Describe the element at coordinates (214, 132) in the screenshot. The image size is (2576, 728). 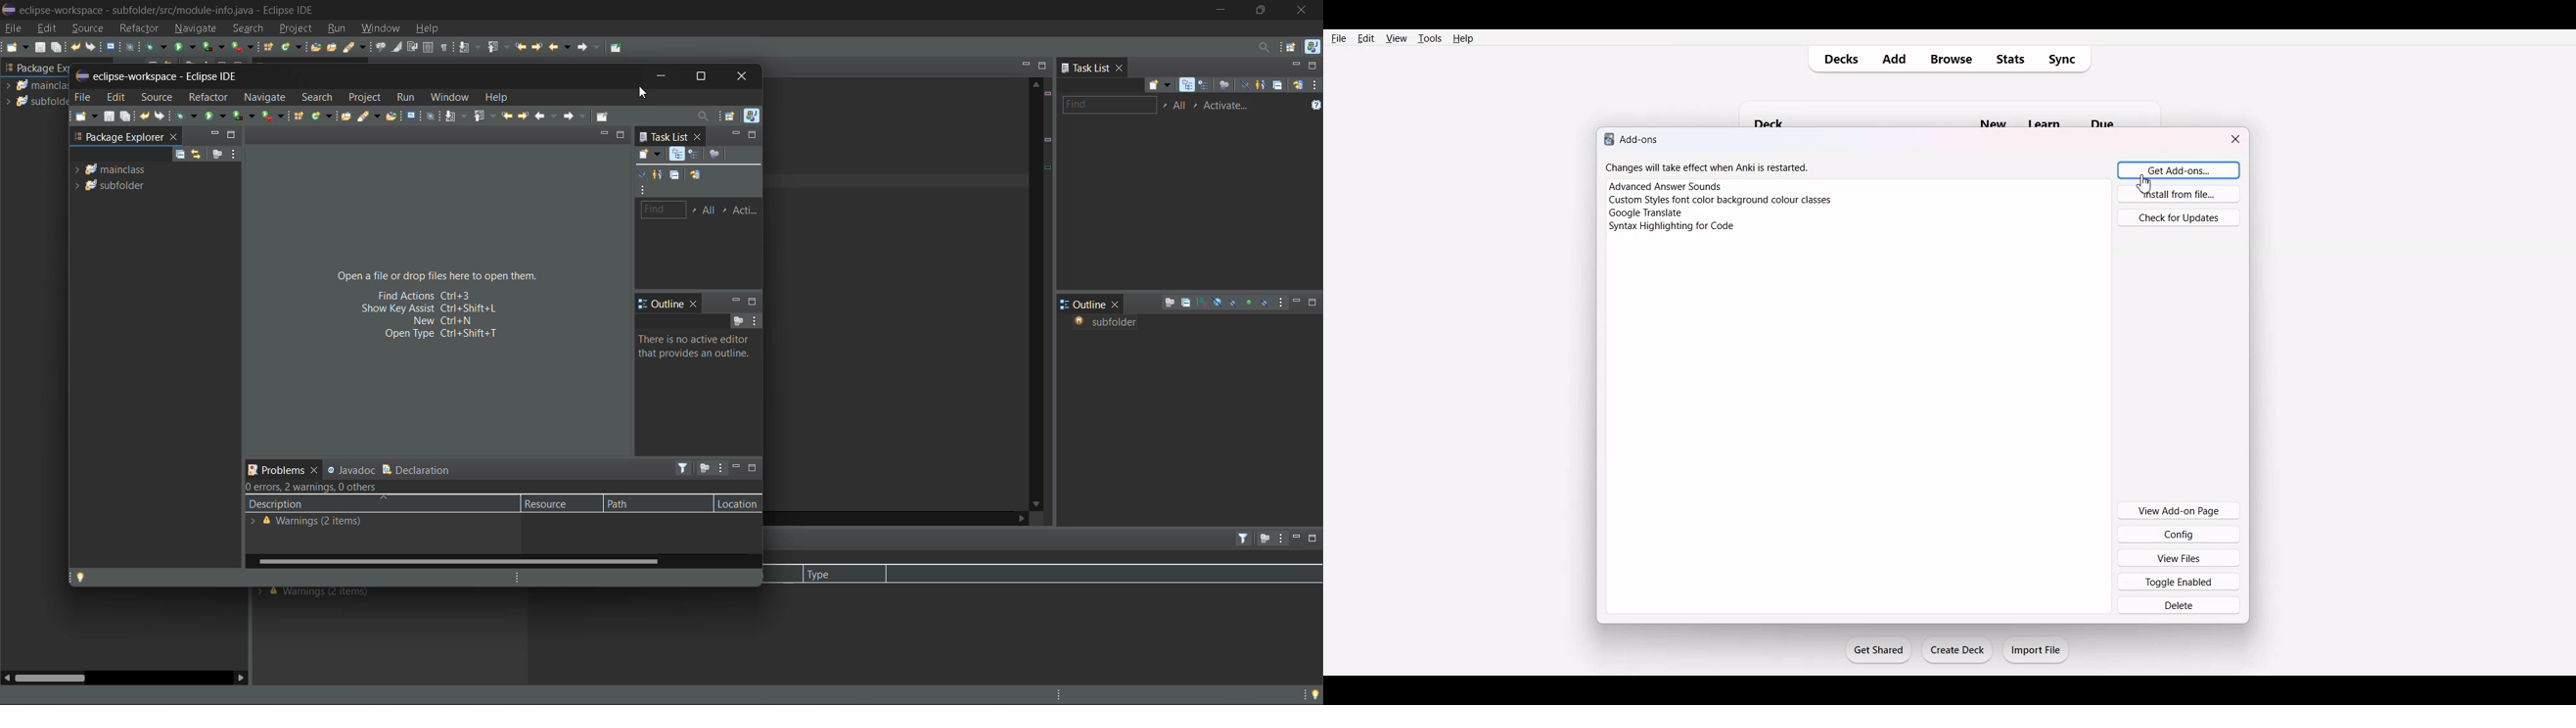
I see `minimize` at that location.